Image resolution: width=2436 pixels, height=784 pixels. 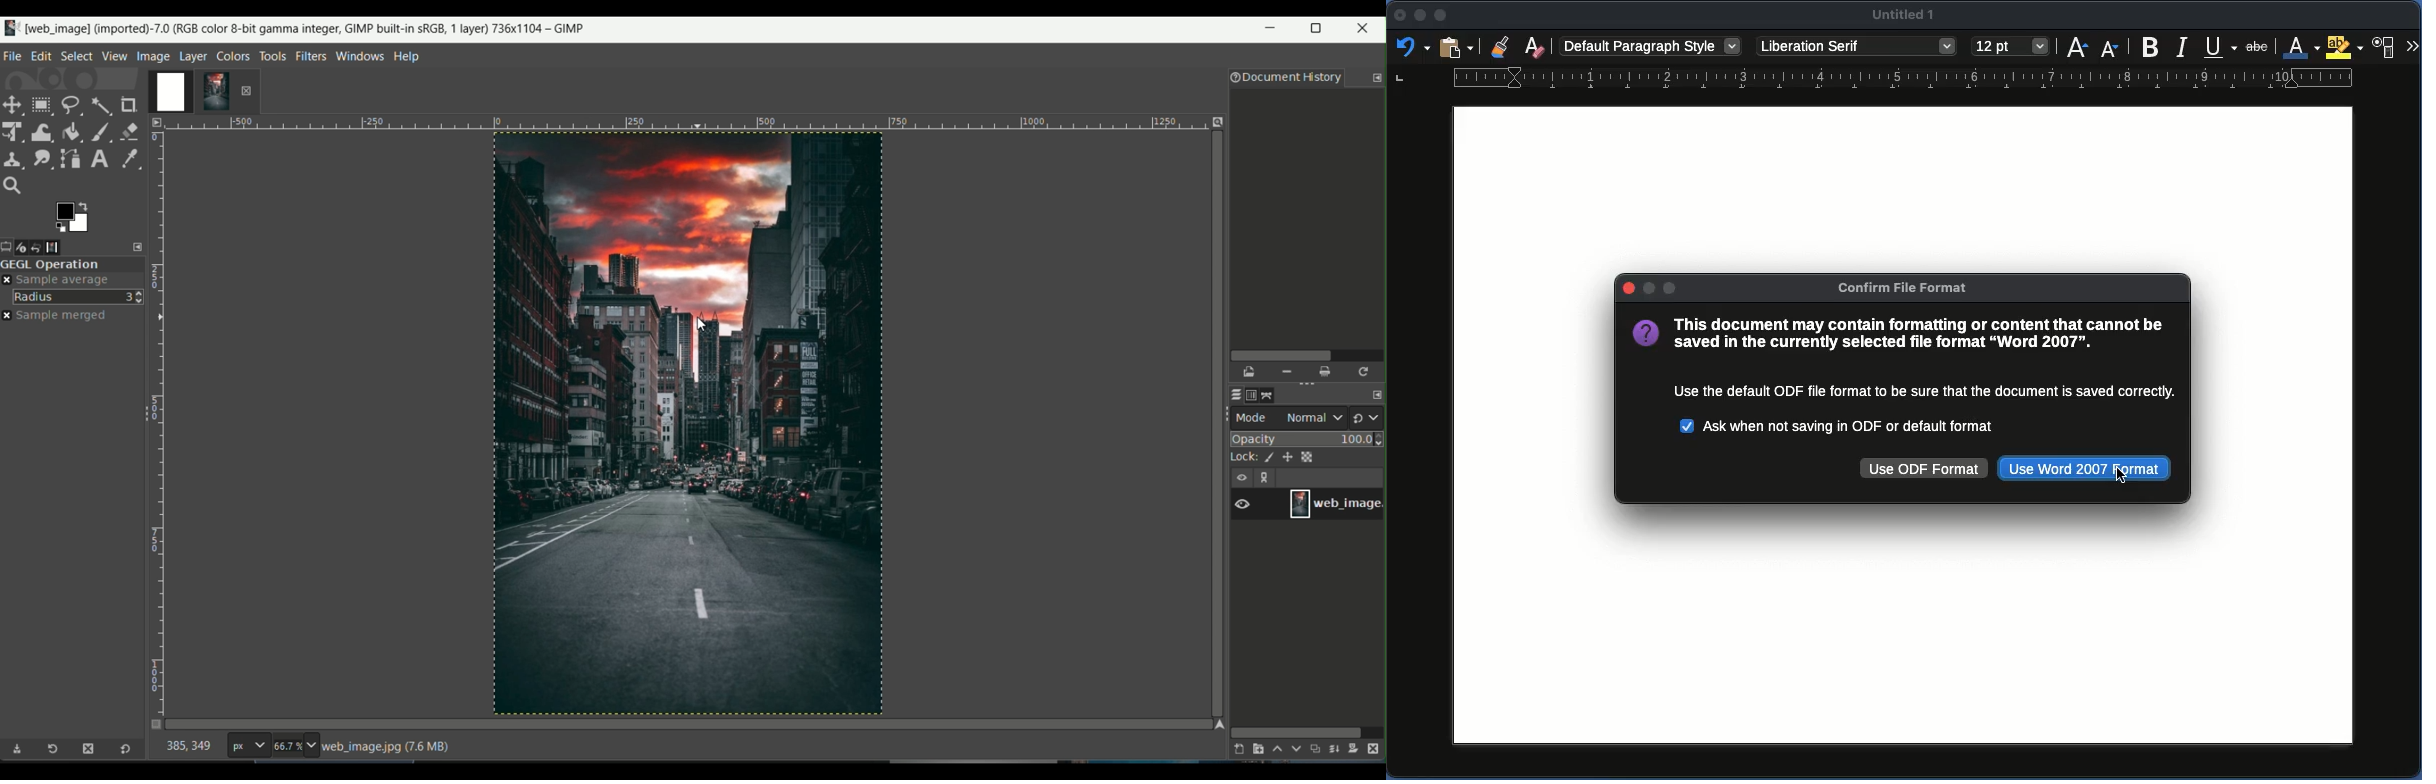 What do you see at coordinates (2412, 47) in the screenshot?
I see `More` at bounding box center [2412, 47].